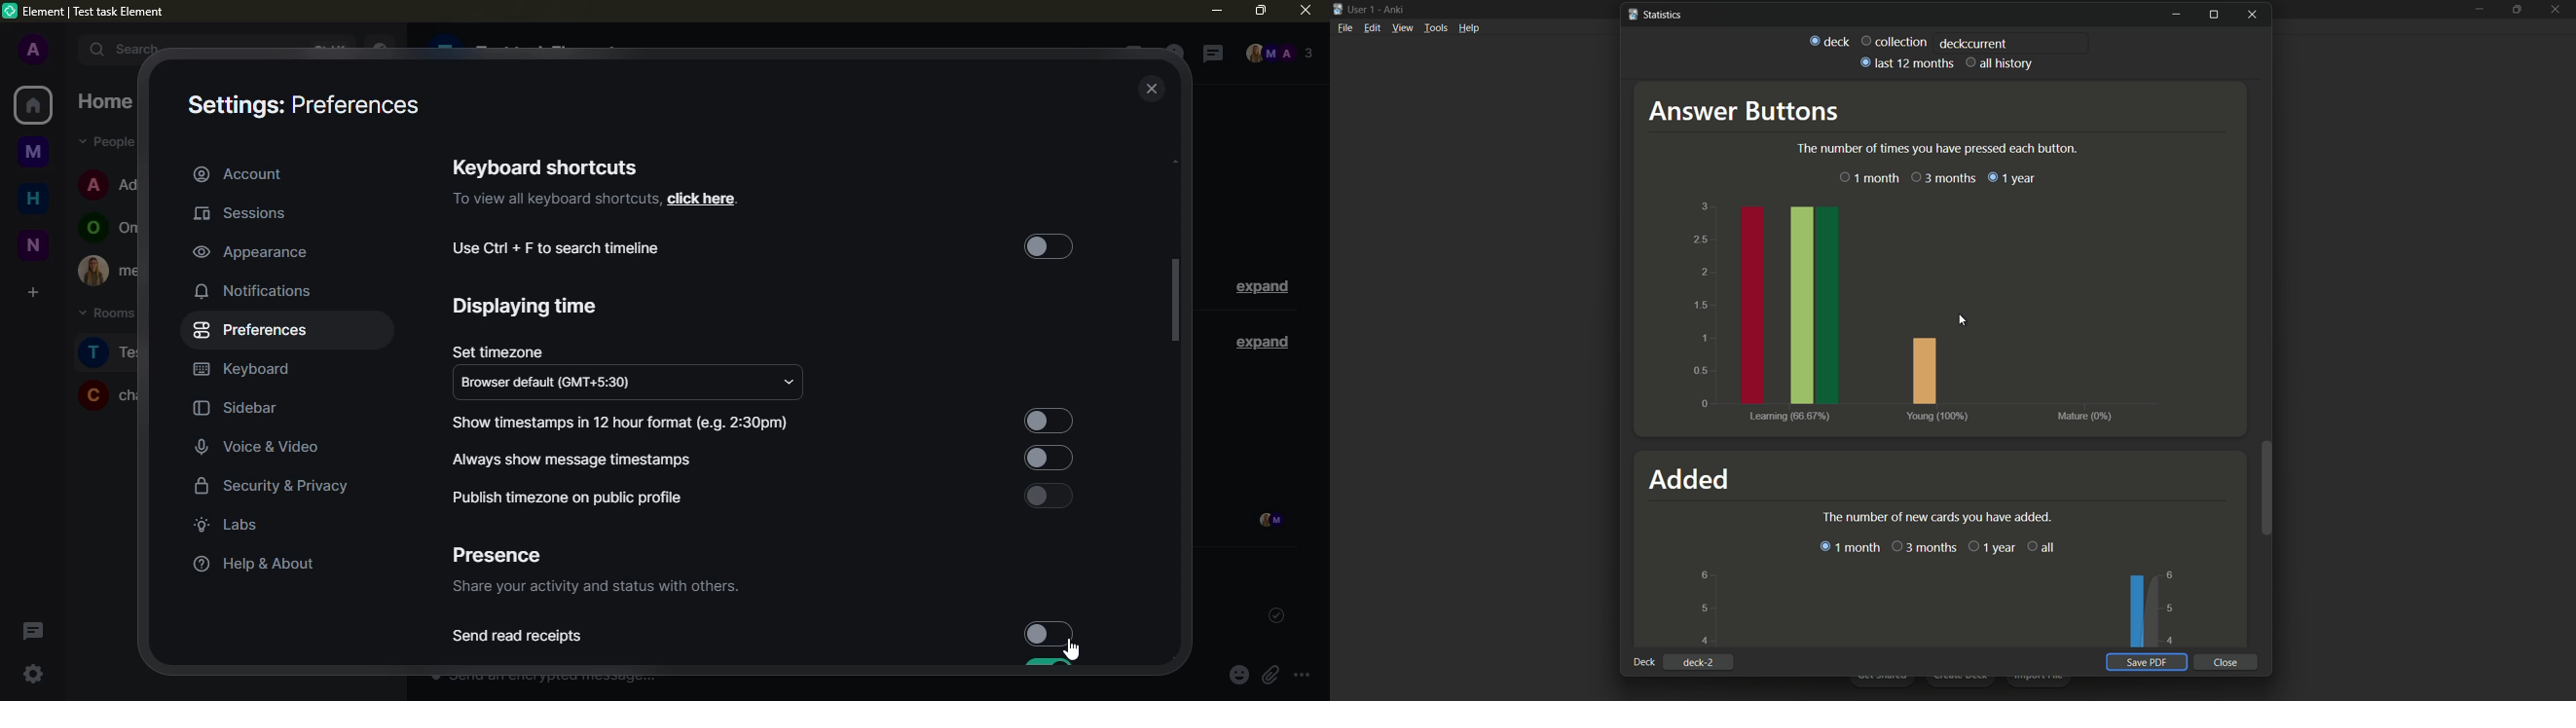  What do you see at coordinates (1344, 30) in the screenshot?
I see `file` at bounding box center [1344, 30].